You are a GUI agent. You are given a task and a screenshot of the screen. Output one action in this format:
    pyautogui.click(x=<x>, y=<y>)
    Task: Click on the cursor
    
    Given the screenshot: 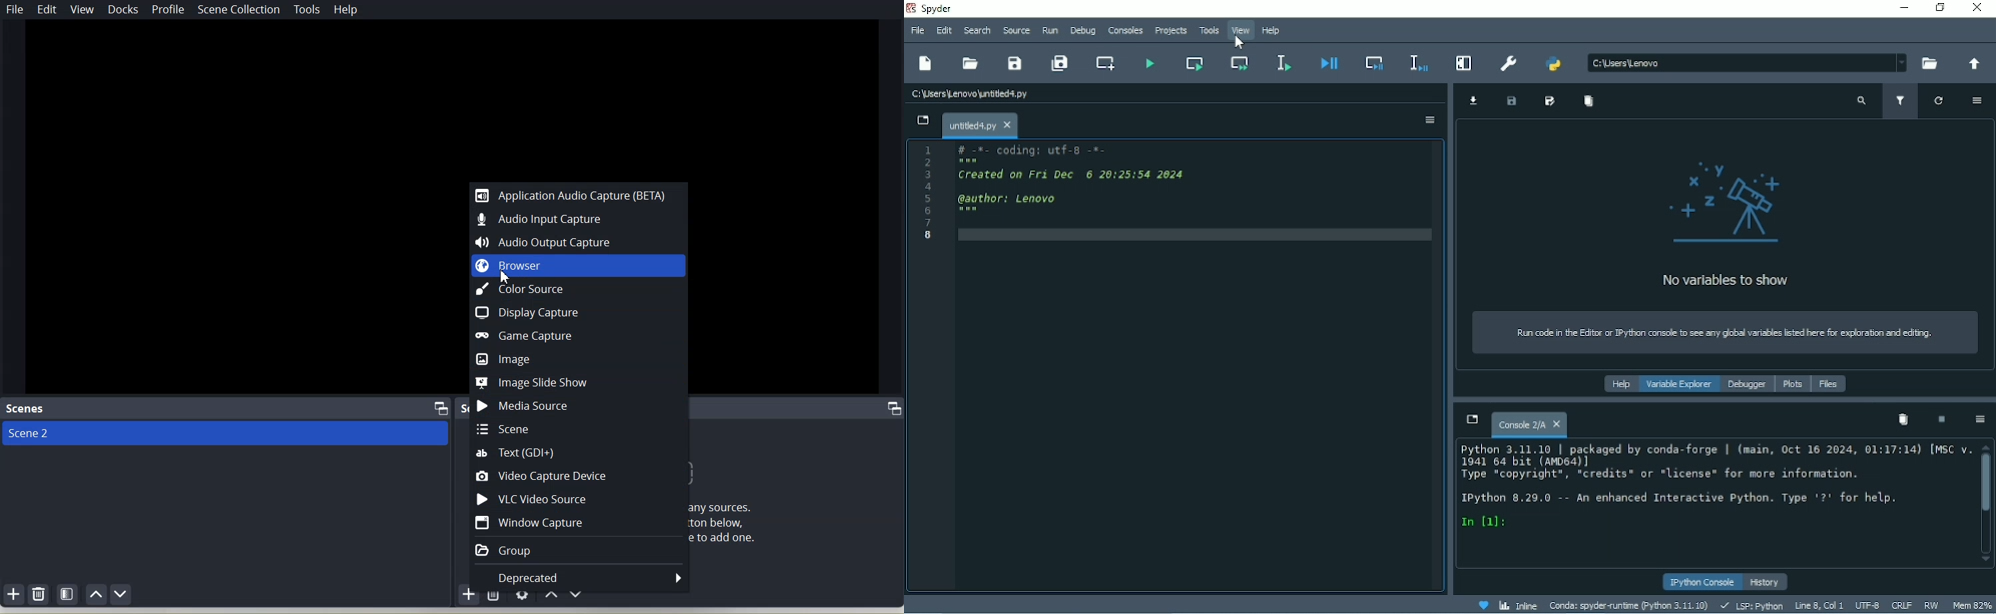 What is the action you would take?
    pyautogui.click(x=506, y=277)
    